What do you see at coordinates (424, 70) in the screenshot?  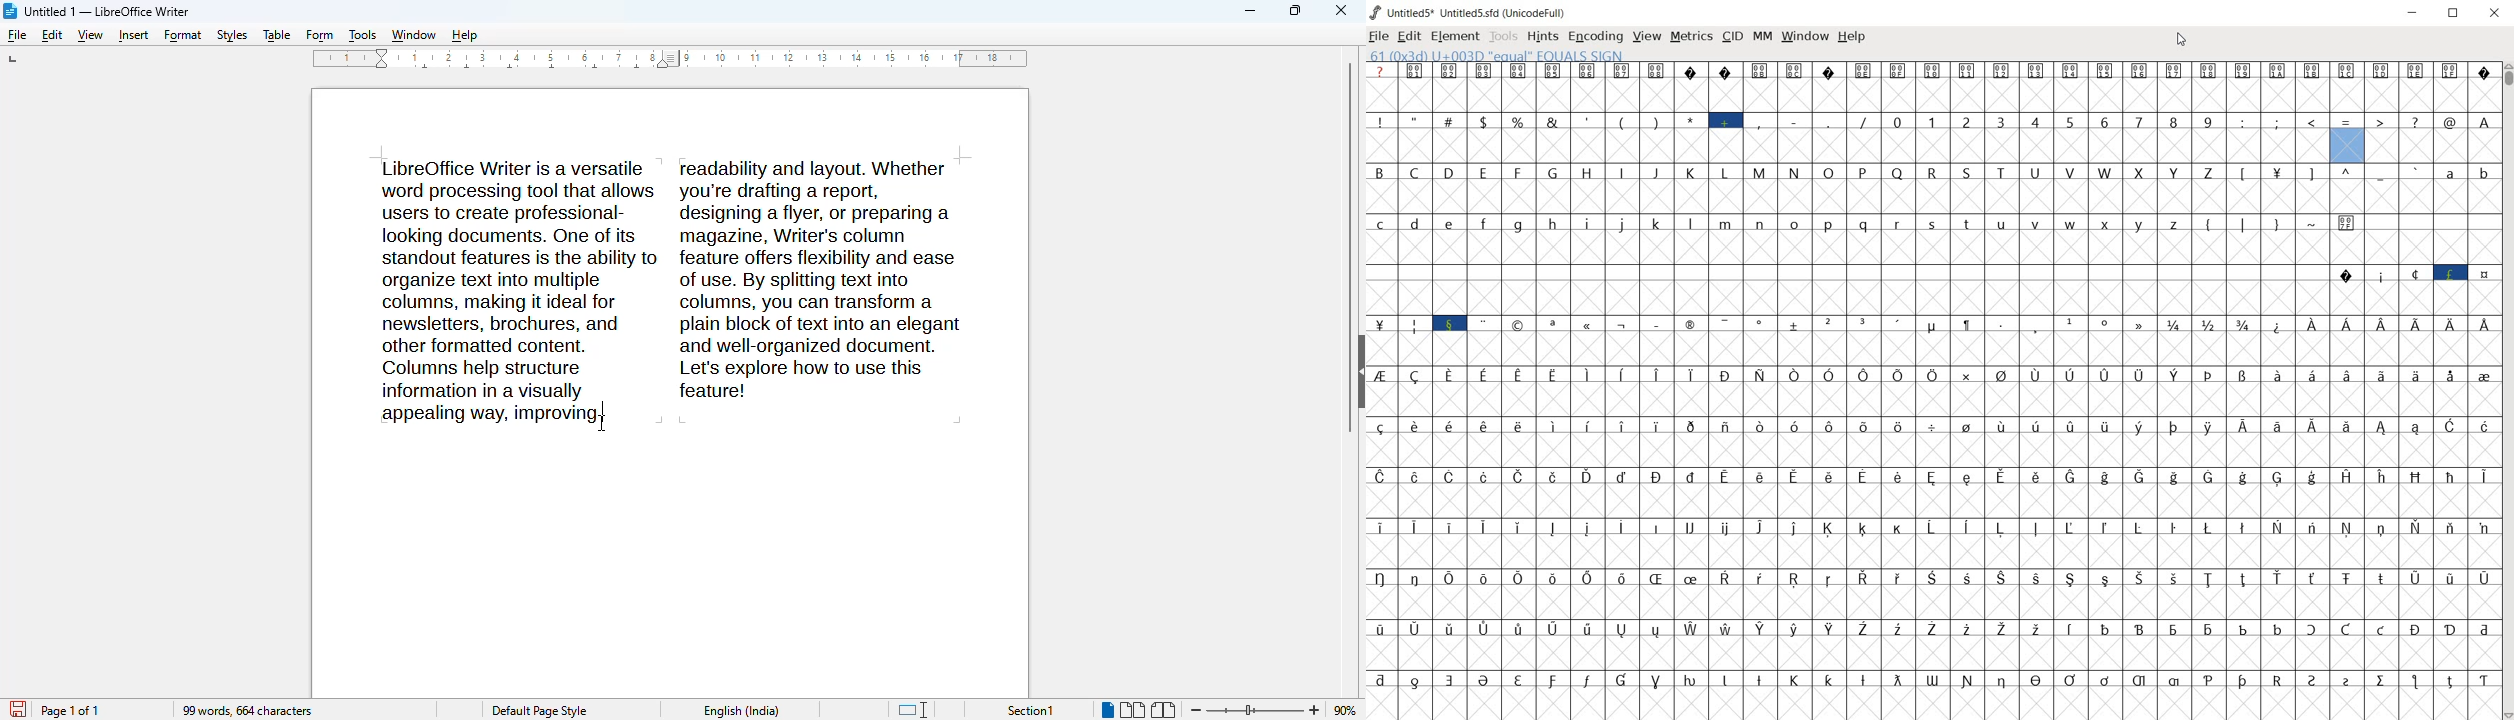 I see `center tab` at bounding box center [424, 70].